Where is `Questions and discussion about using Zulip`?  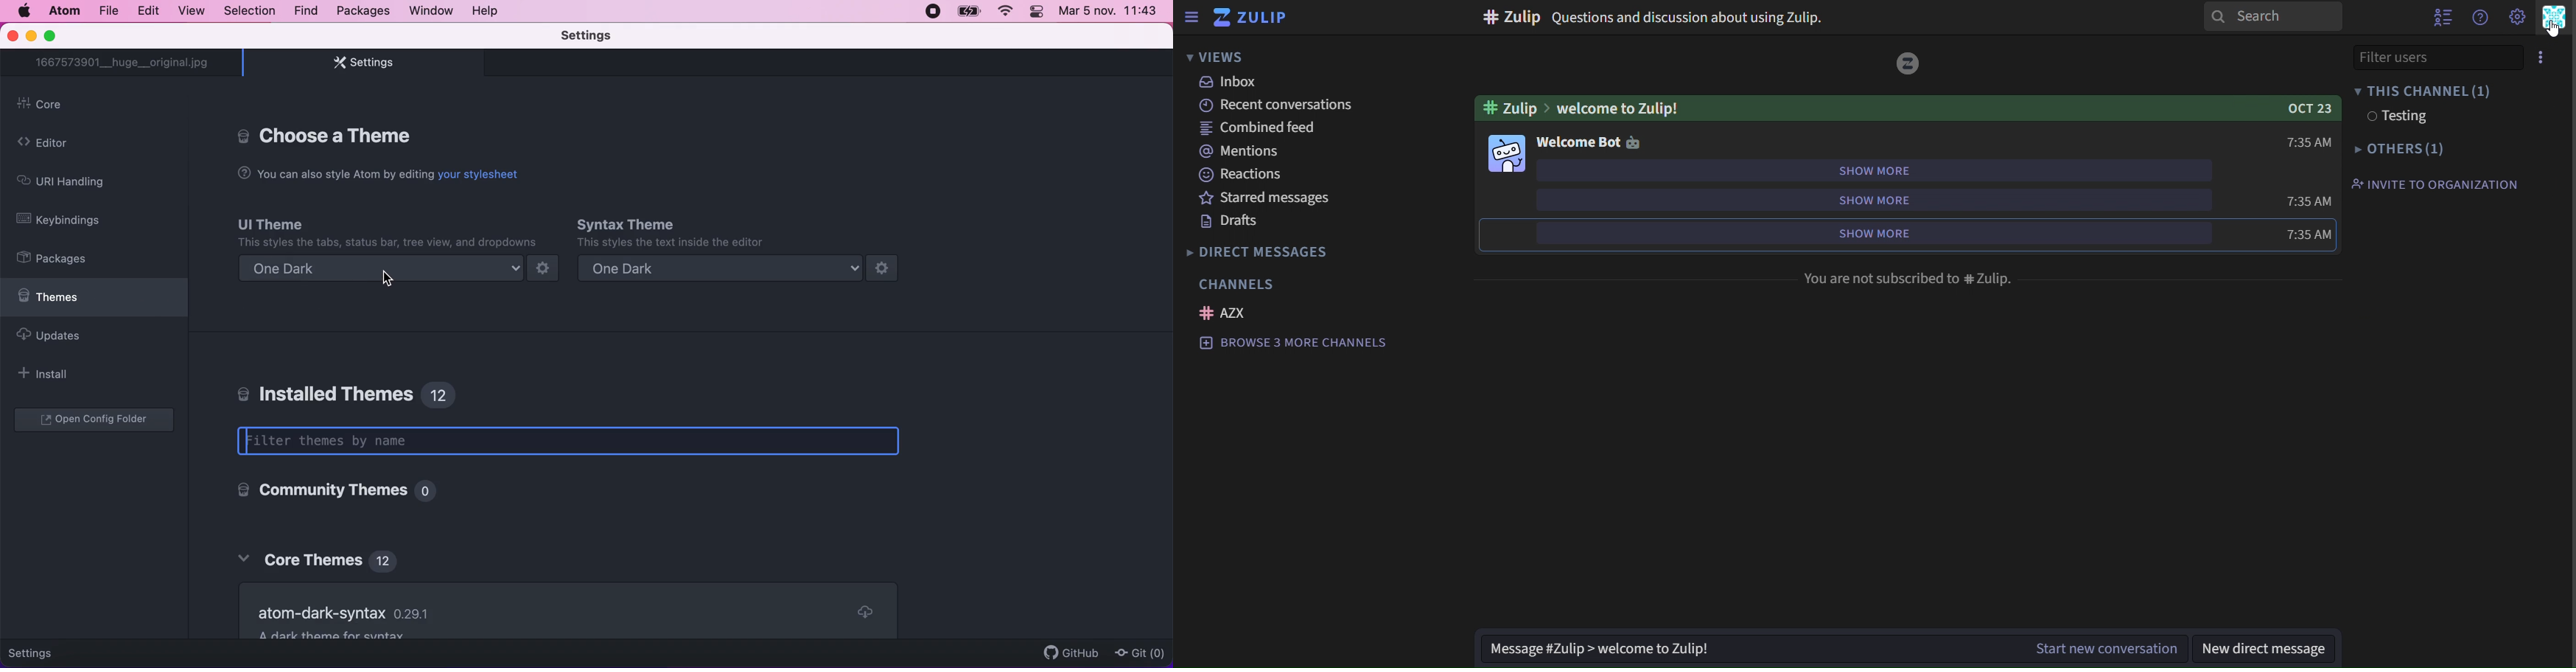
Questions and discussion about using Zulip is located at coordinates (1691, 16).